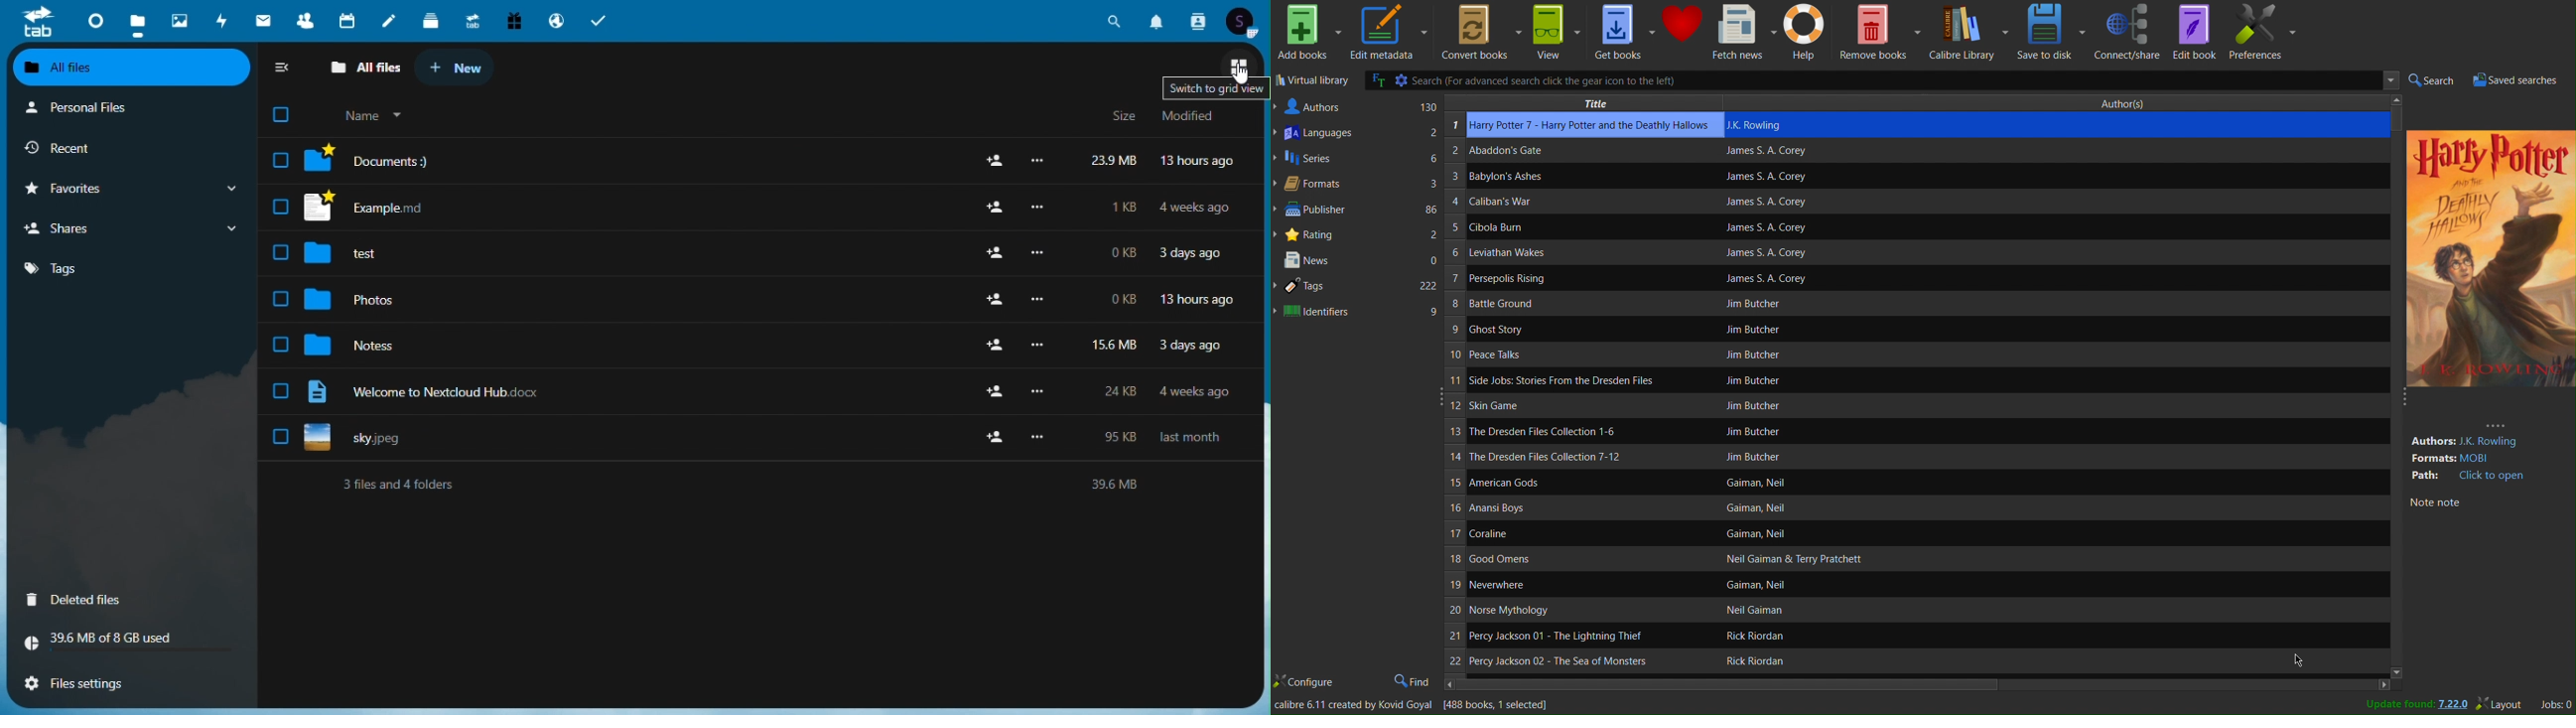 This screenshot has width=2576, height=728. What do you see at coordinates (1198, 21) in the screenshot?
I see `Contacts` at bounding box center [1198, 21].